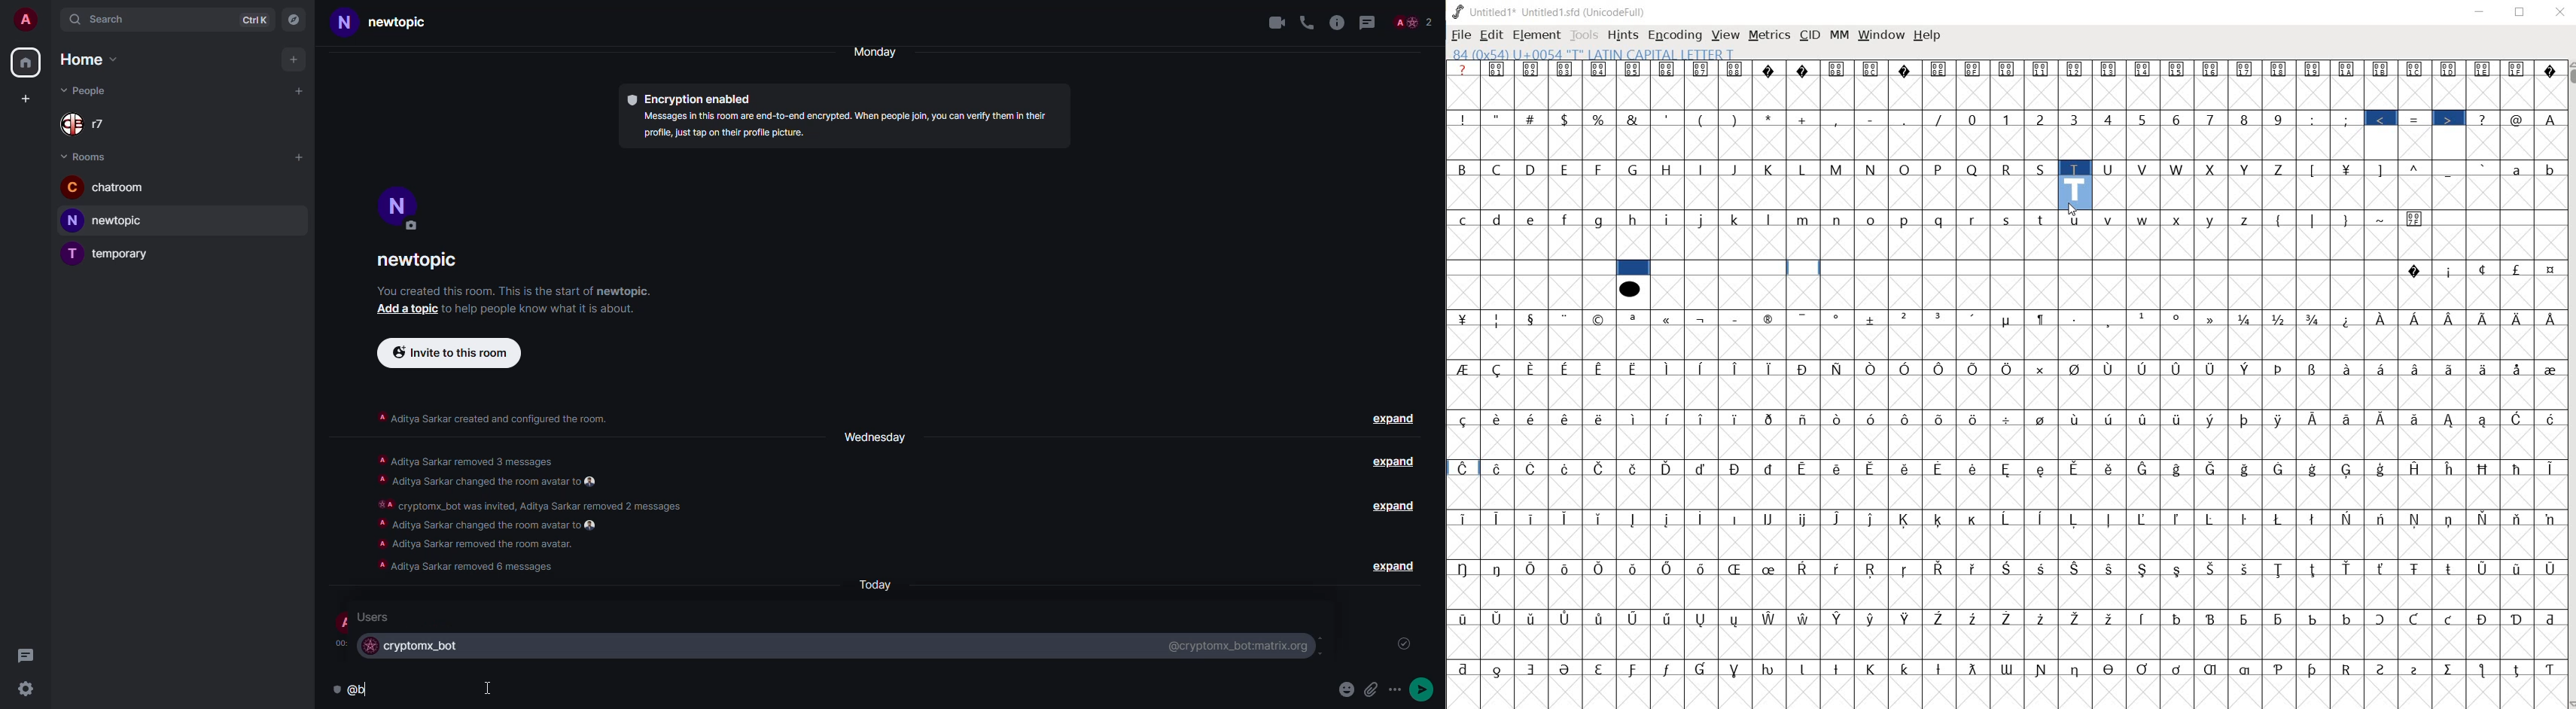 The width and height of the screenshot is (2576, 728). I want to click on Symbol, so click(2213, 568).